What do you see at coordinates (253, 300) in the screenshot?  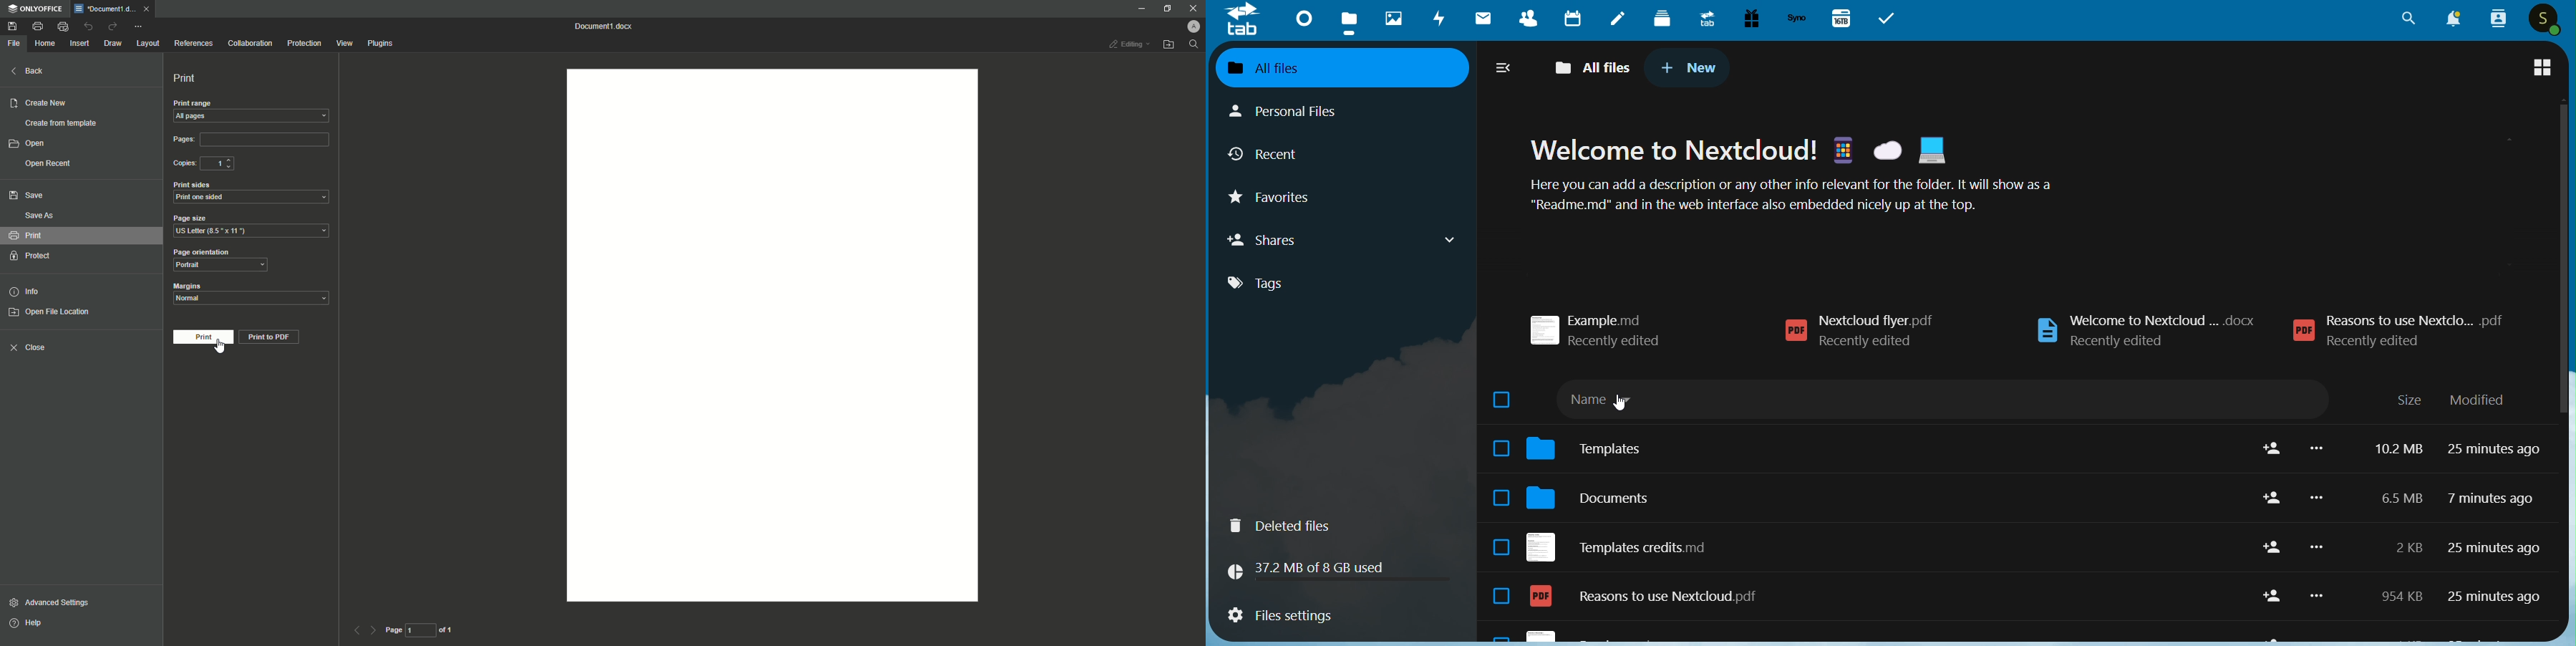 I see `Normal` at bounding box center [253, 300].